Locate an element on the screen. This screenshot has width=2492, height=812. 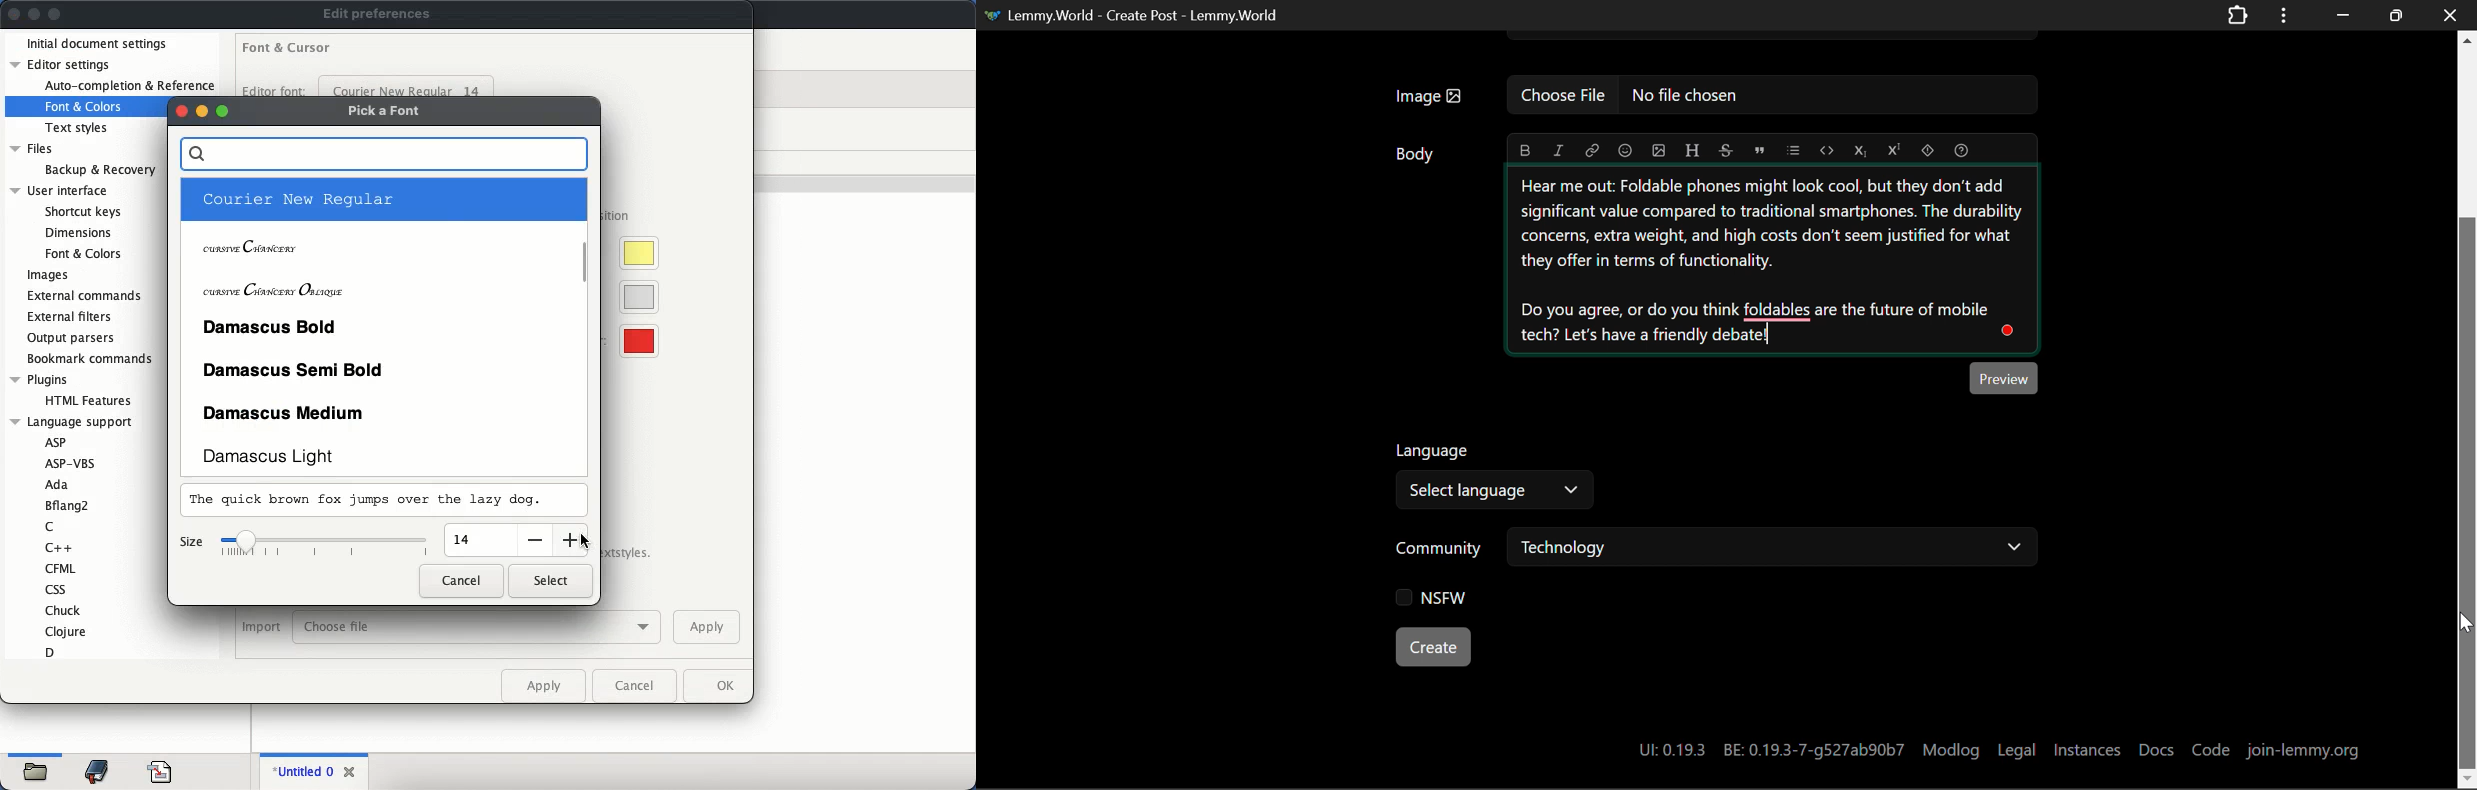
System Details is located at coordinates (1766, 749).